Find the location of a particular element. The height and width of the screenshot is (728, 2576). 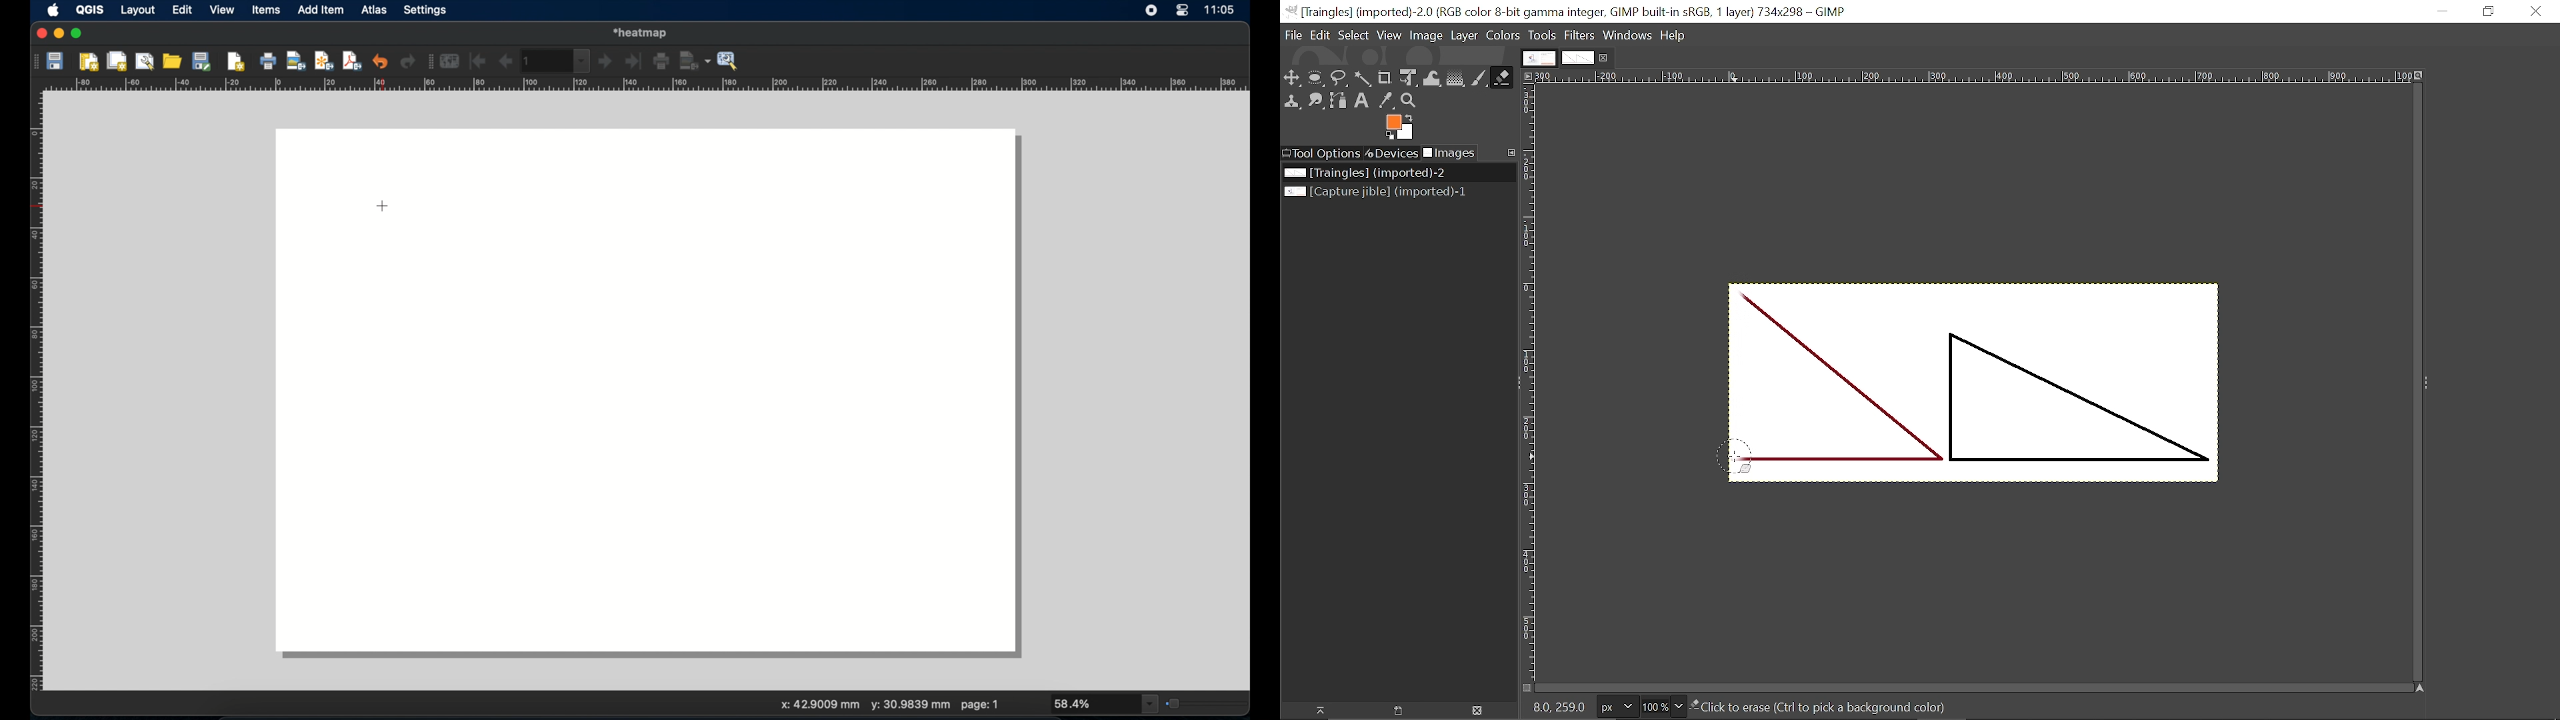

Fuzz select tool is located at coordinates (1361, 79).